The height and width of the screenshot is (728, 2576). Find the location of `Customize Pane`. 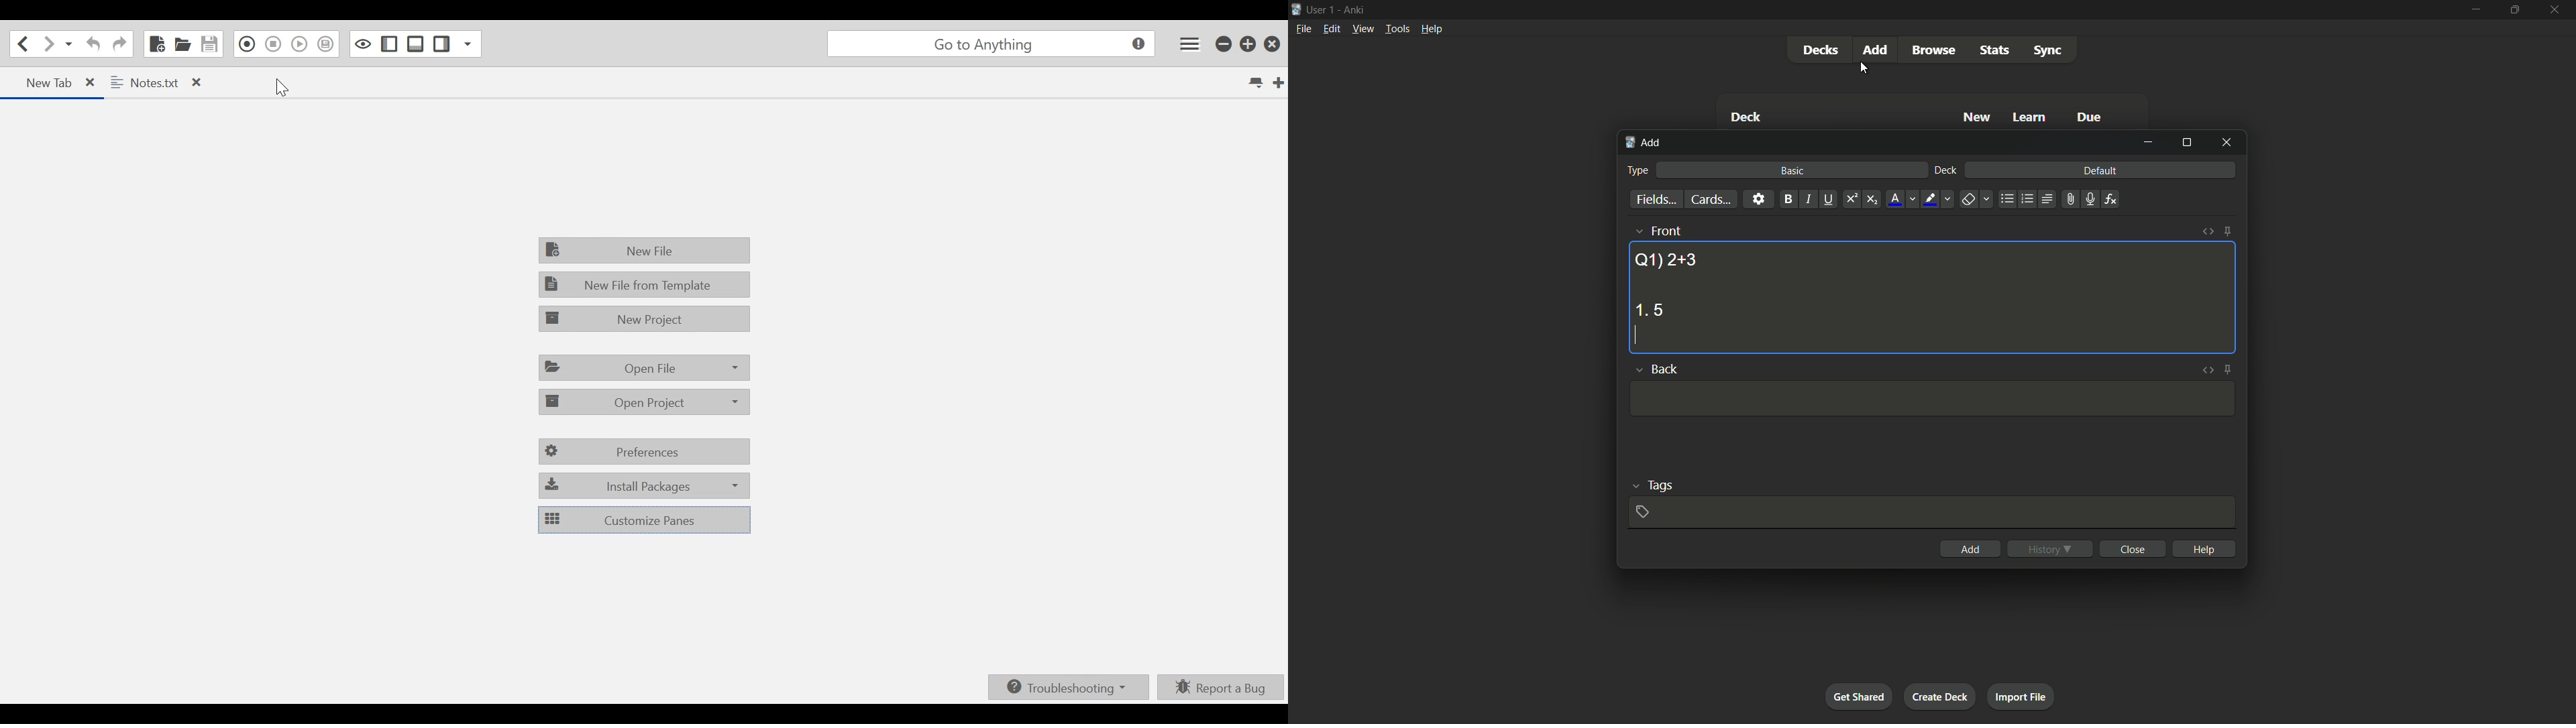

Customize Pane is located at coordinates (643, 520).